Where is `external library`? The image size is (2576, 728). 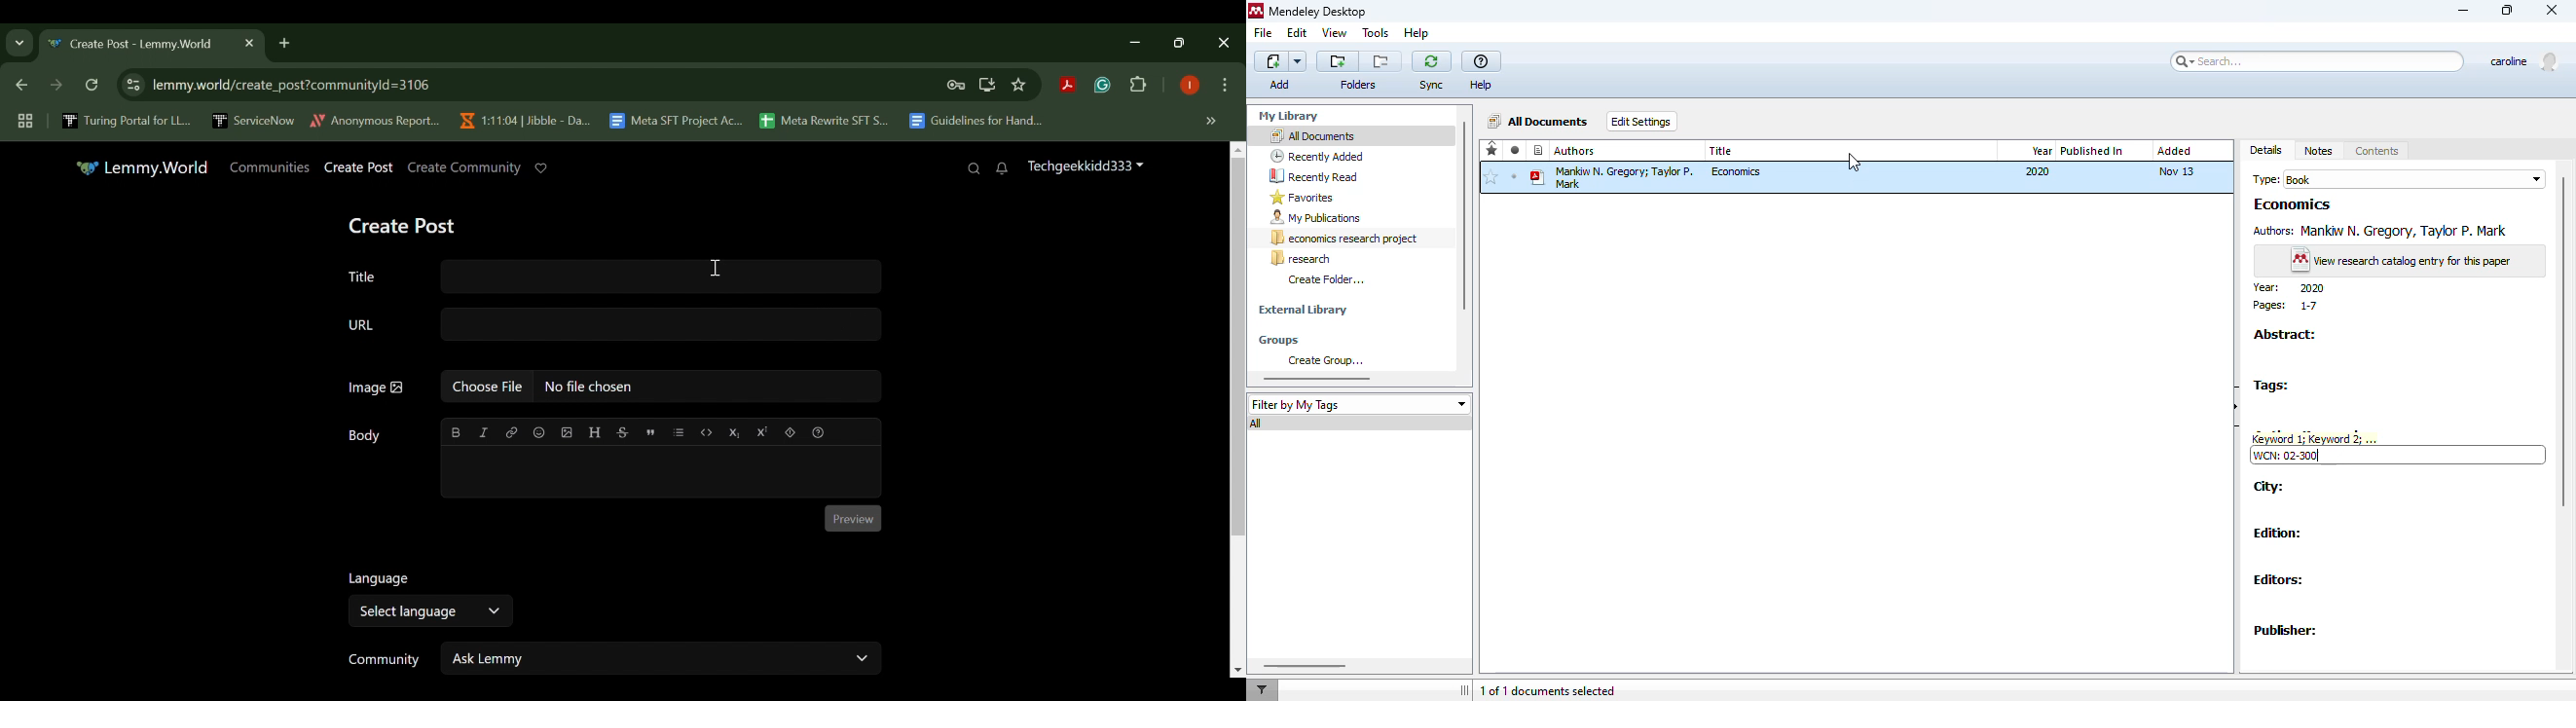
external library is located at coordinates (1304, 309).